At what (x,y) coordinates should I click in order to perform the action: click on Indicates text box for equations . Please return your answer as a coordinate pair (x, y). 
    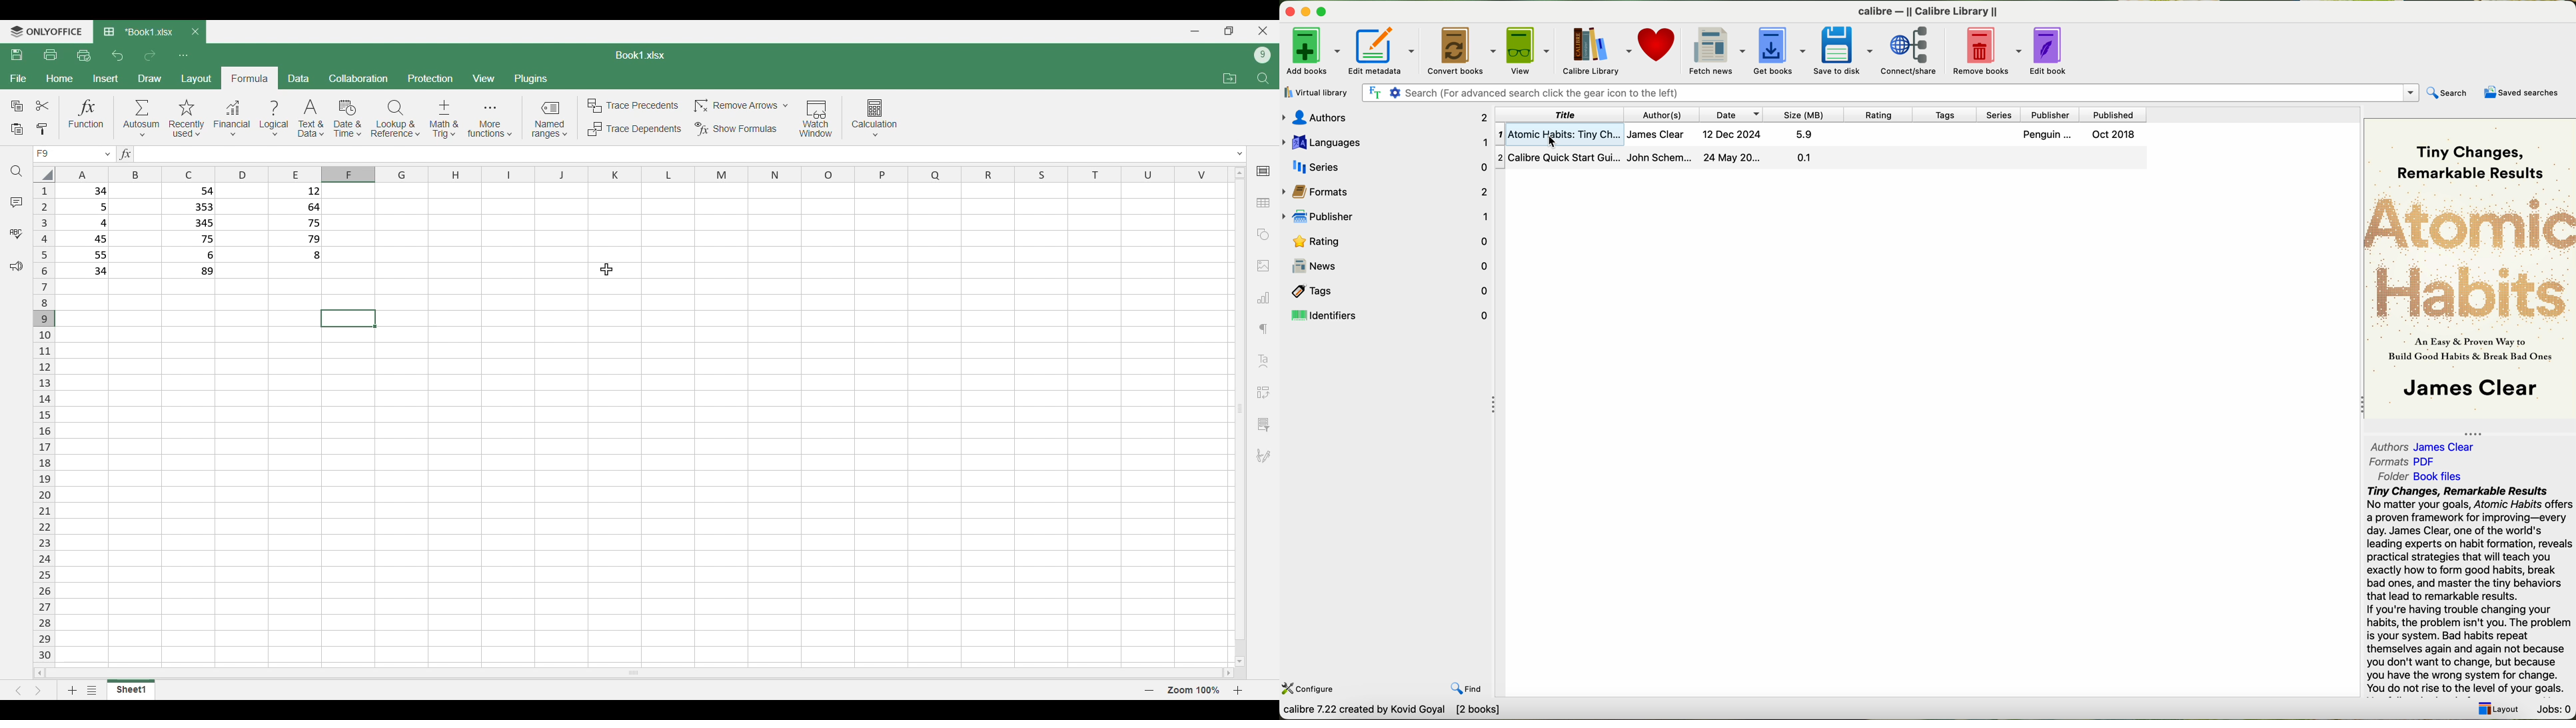
    Looking at the image, I should click on (124, 154).